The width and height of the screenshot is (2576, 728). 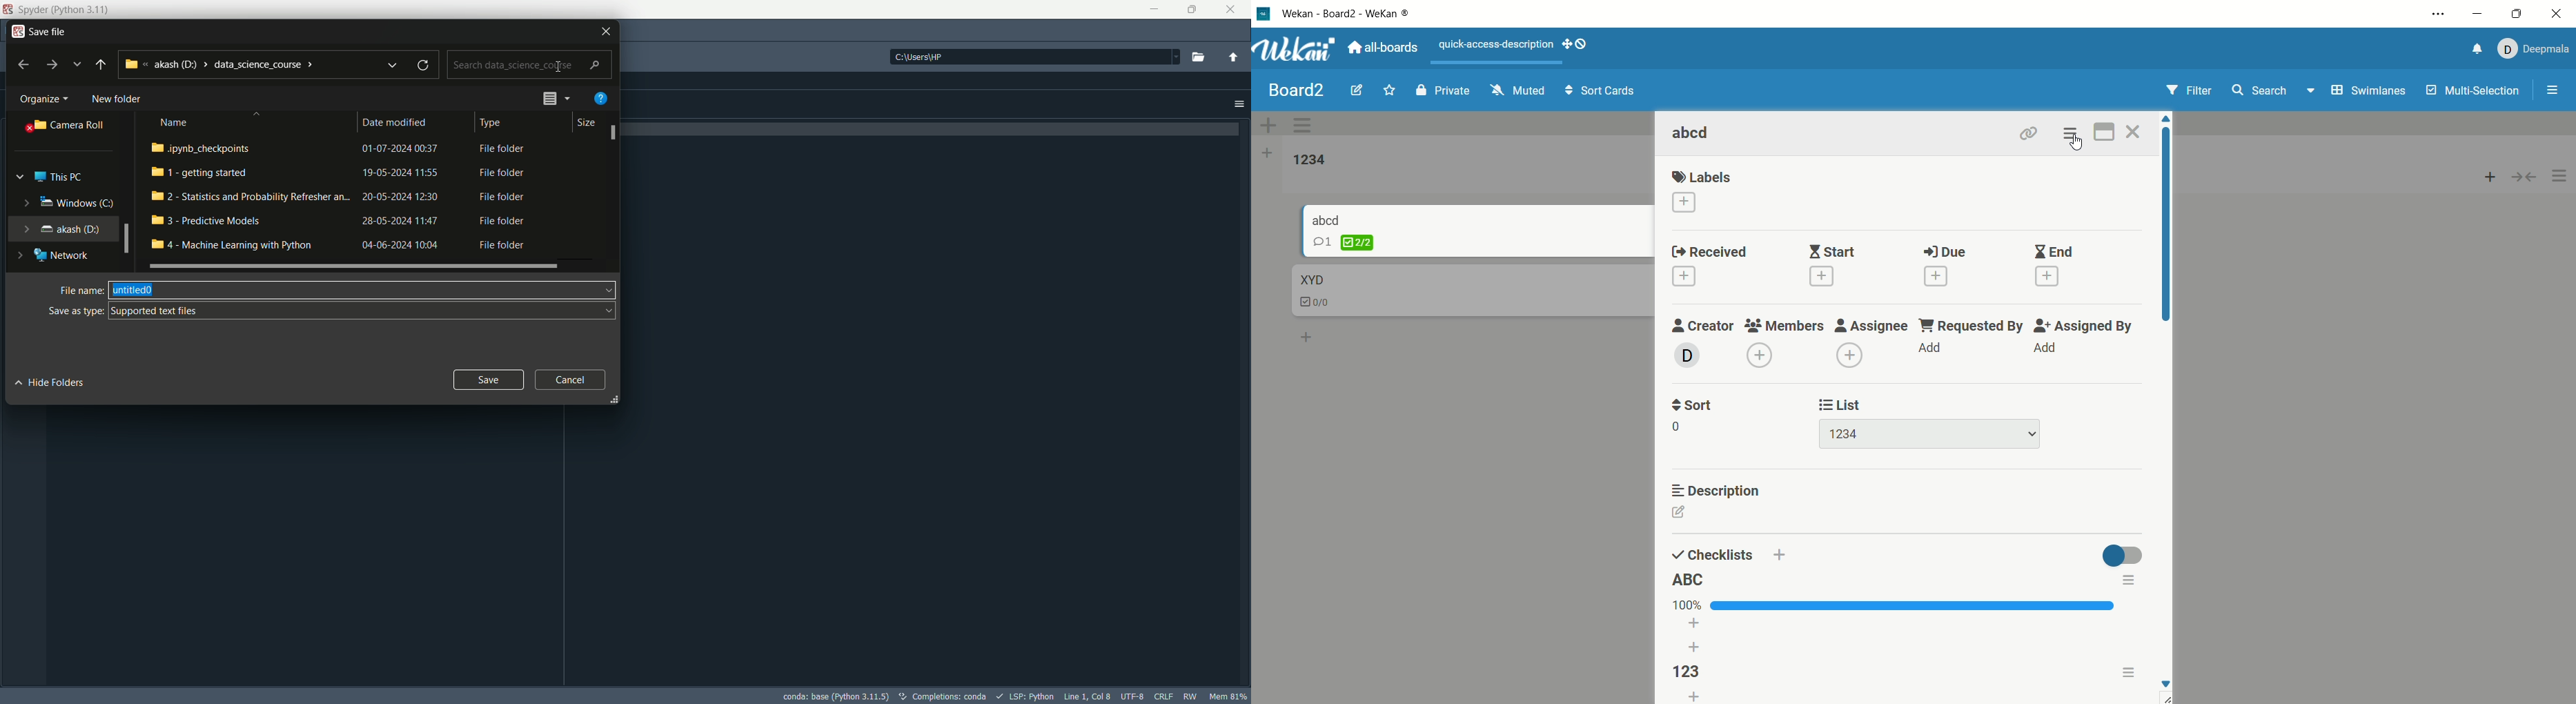 I want to click on size, so click(x=585, y=121).